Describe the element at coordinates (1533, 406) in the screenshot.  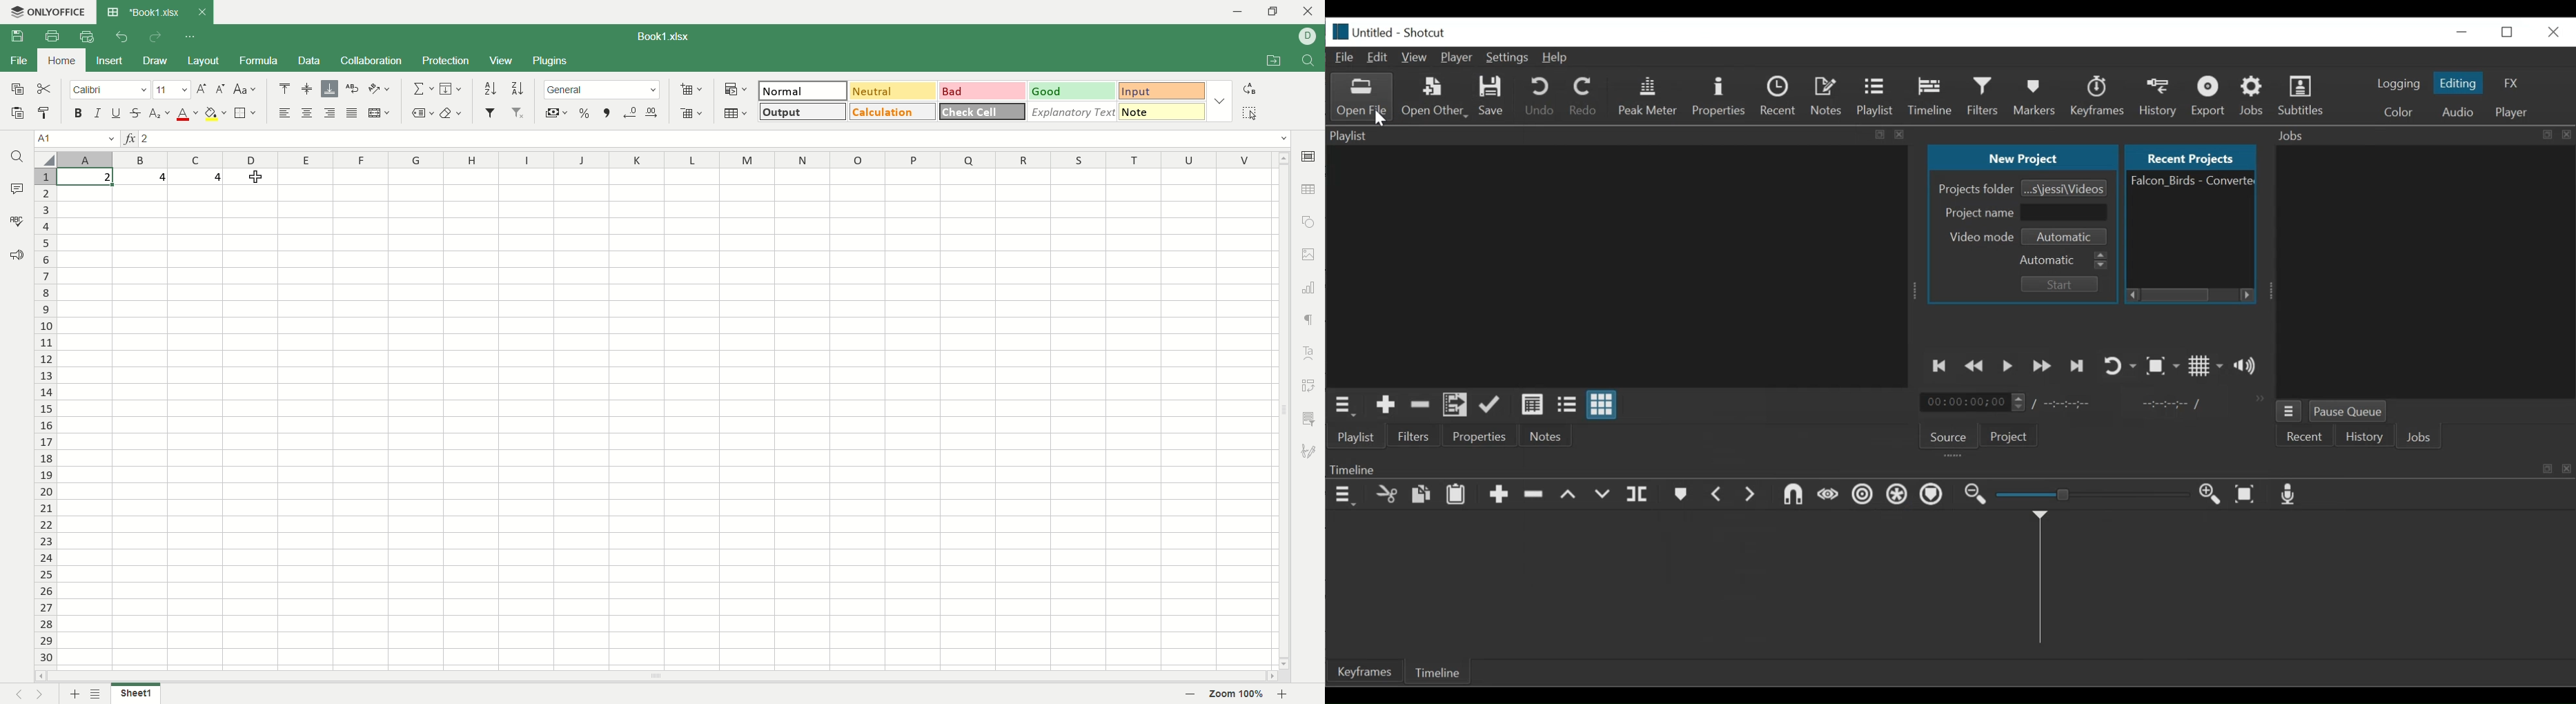
I see `View as details` at that location.